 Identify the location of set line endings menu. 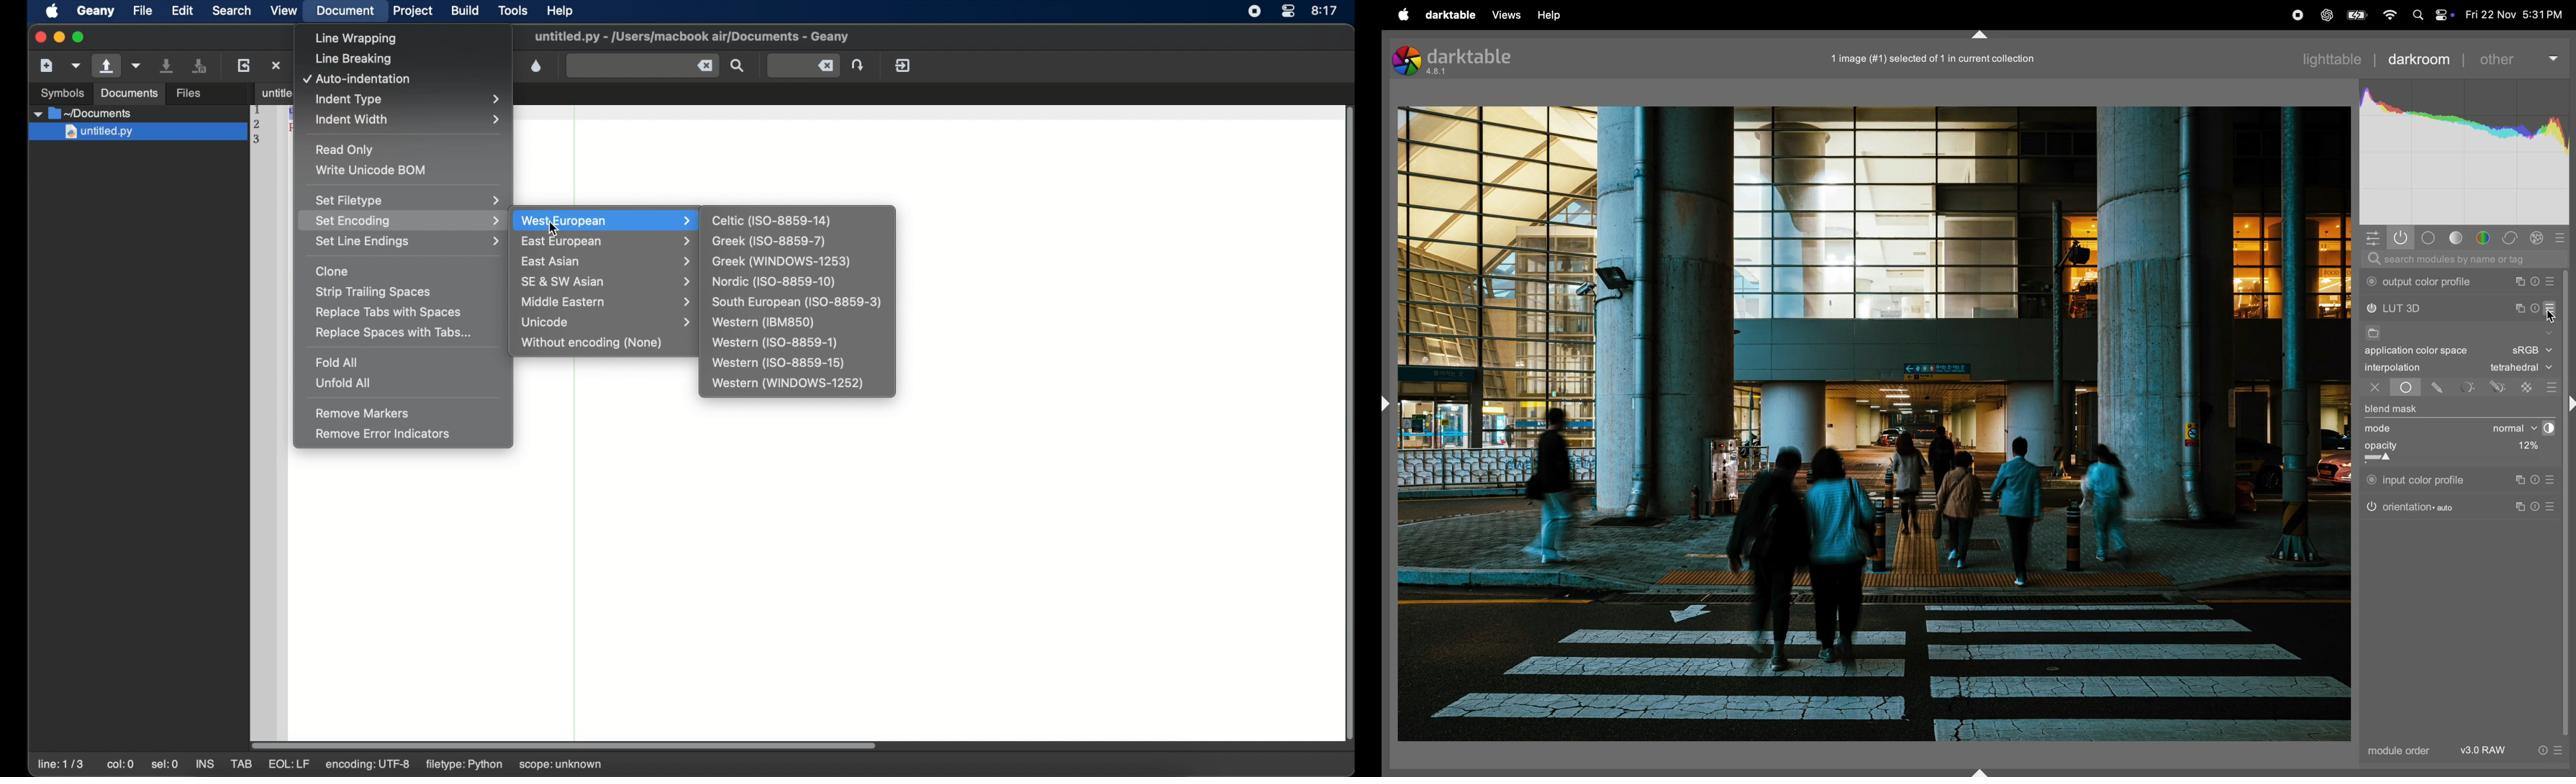
(407, 242).